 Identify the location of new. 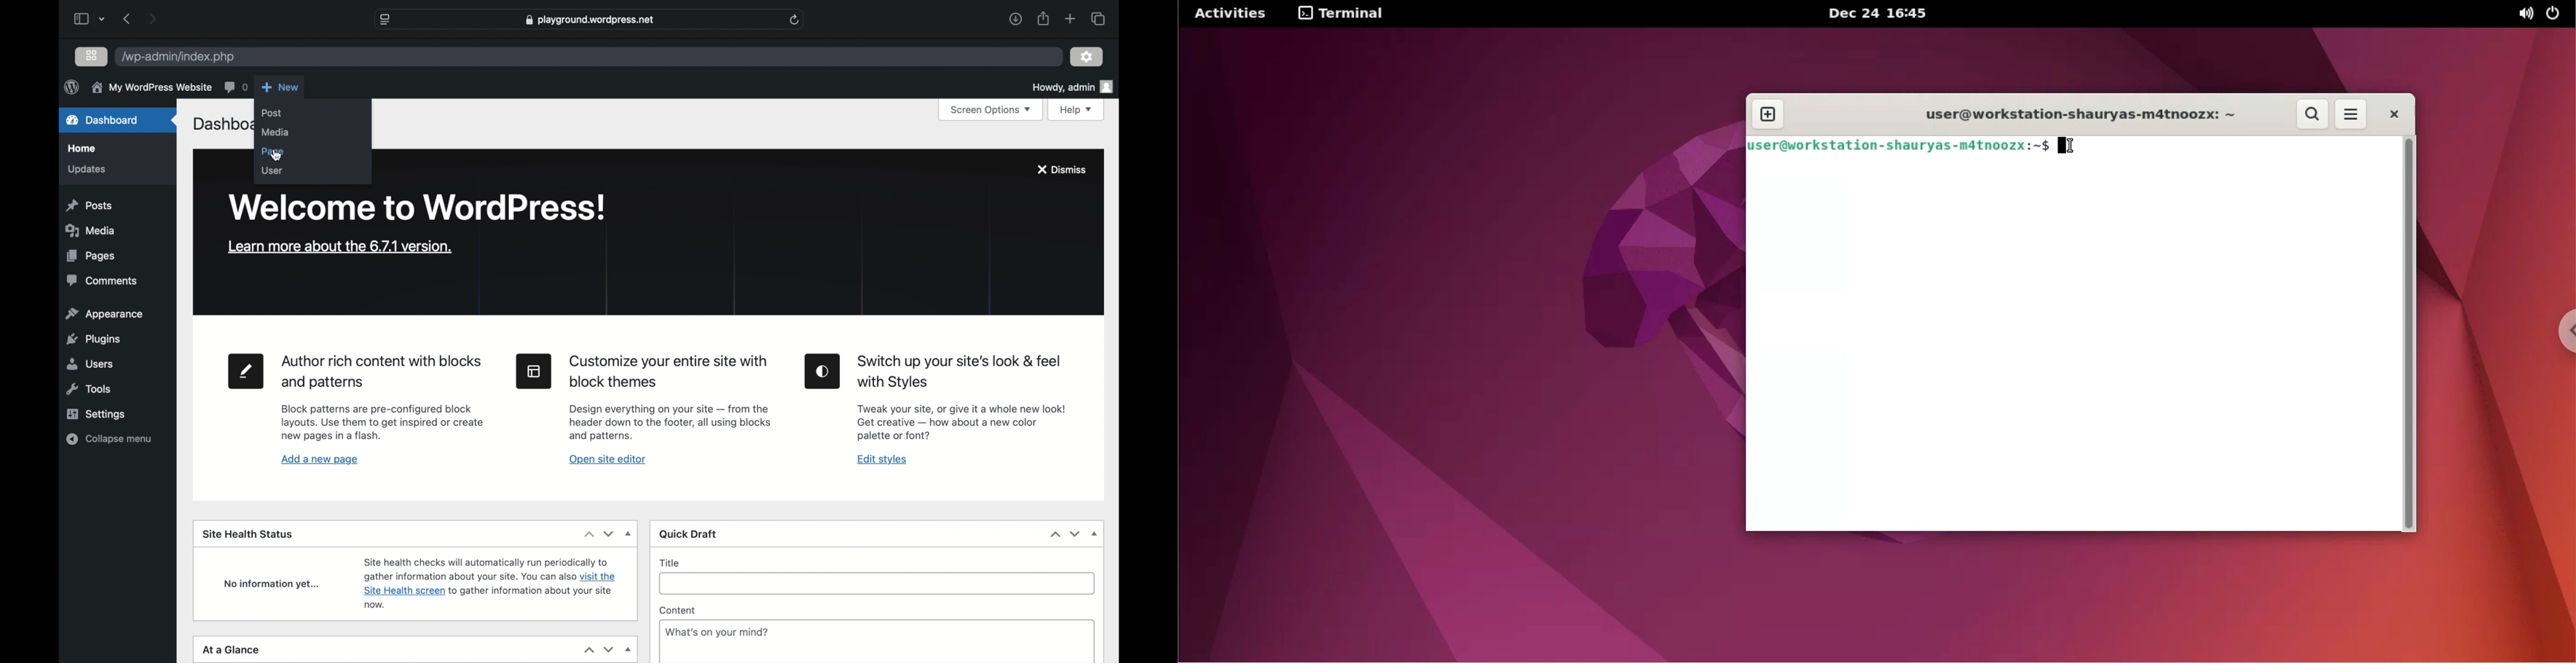
(280, 87).